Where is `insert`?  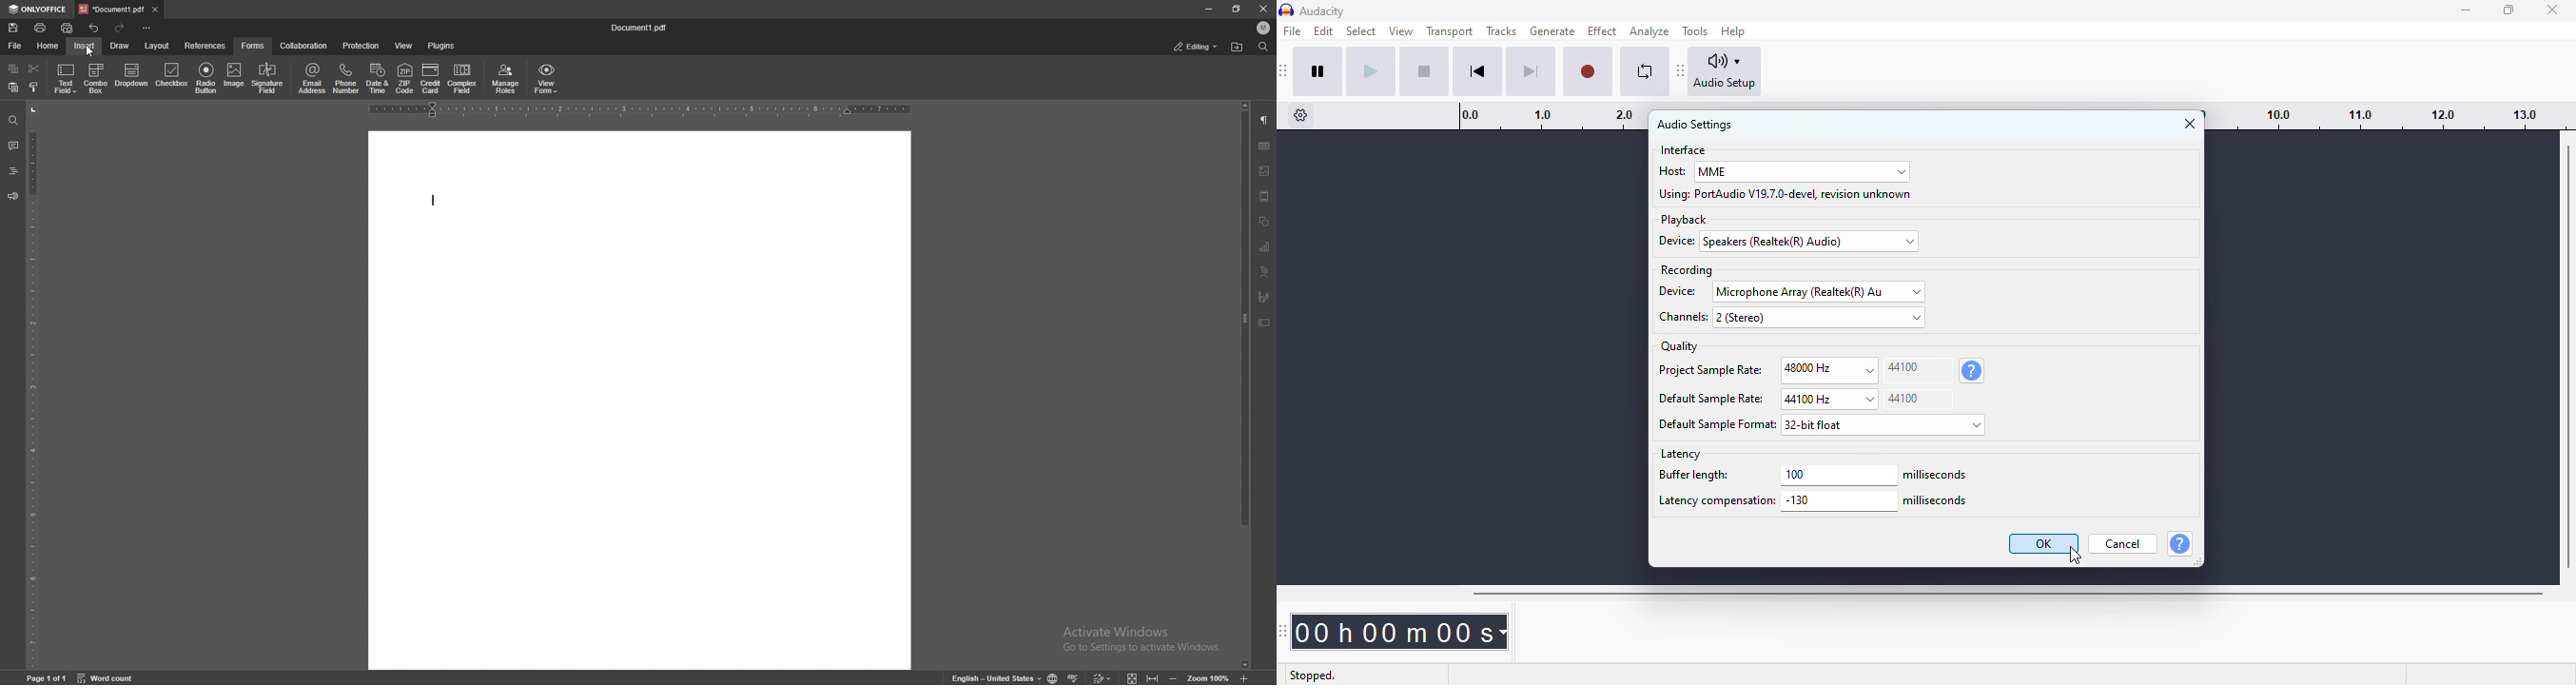 insert is located at coordinates (84, 46).